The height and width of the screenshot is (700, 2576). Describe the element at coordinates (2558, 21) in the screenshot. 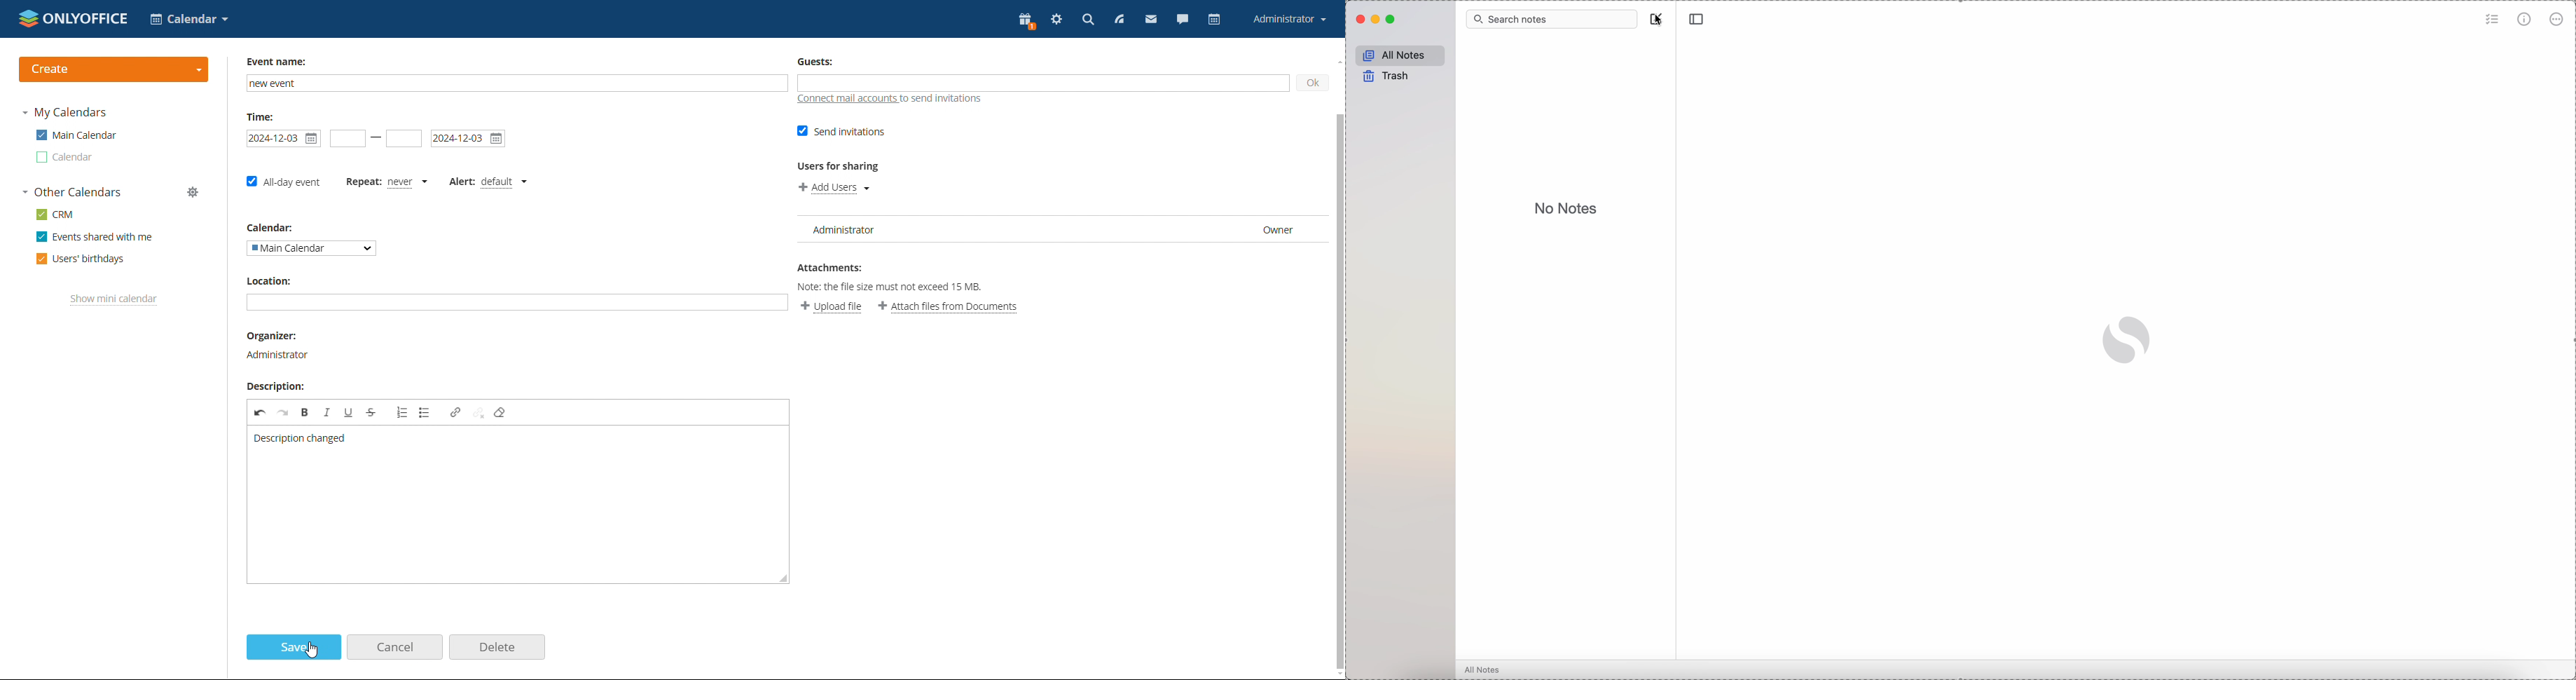

I see `more options` at that location.